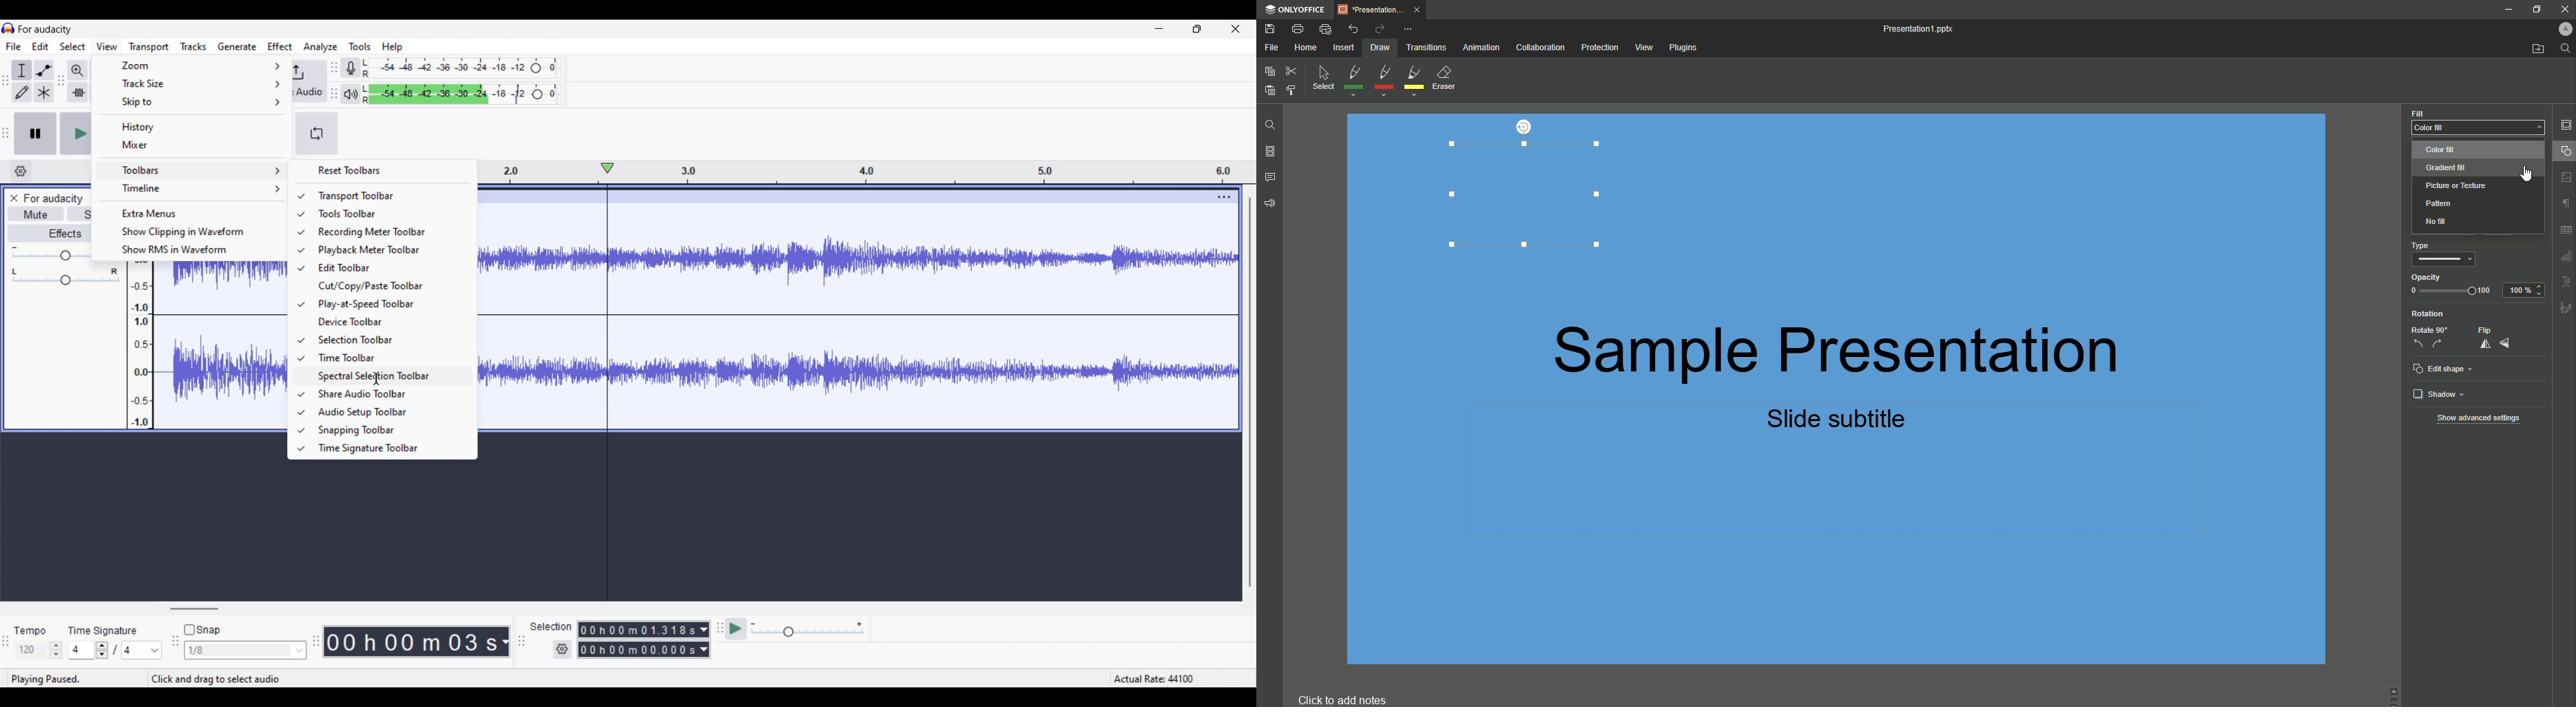 The height and width of the screenshot is (728, 2576). I want to click on Pause, so click(35, 134).